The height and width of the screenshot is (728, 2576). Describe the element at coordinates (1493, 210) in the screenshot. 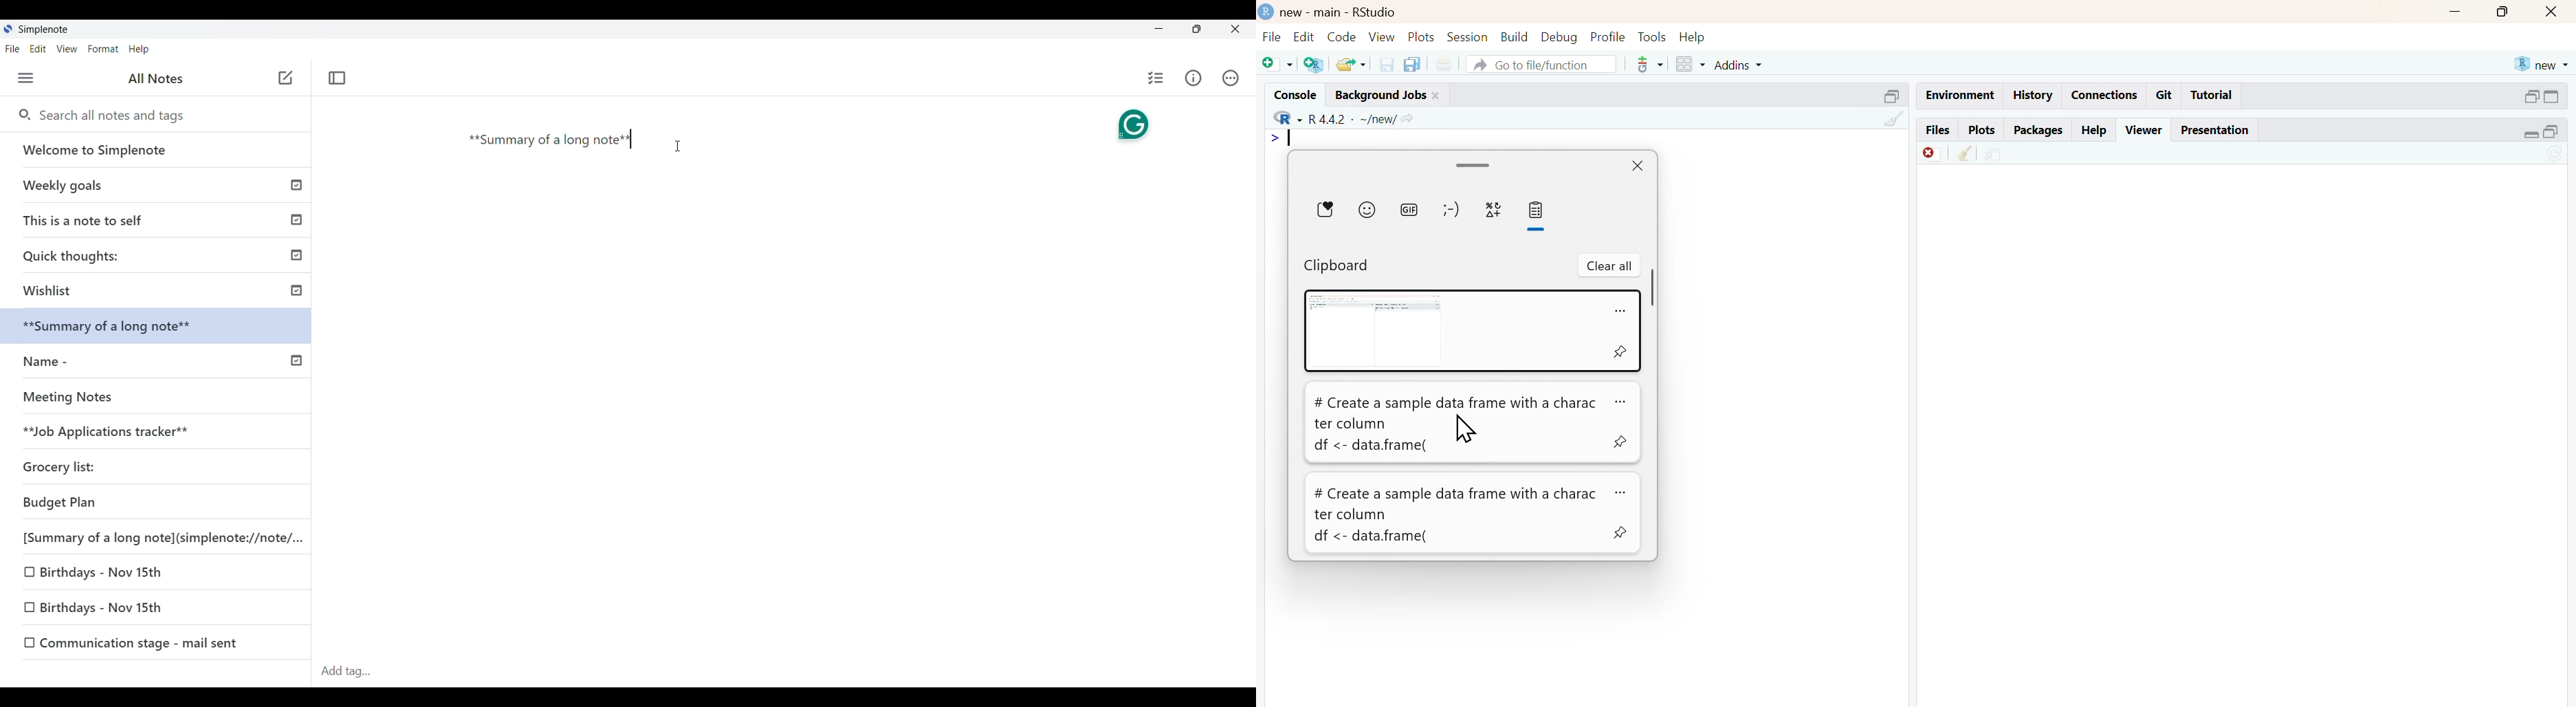

I see `symbols` at that location.